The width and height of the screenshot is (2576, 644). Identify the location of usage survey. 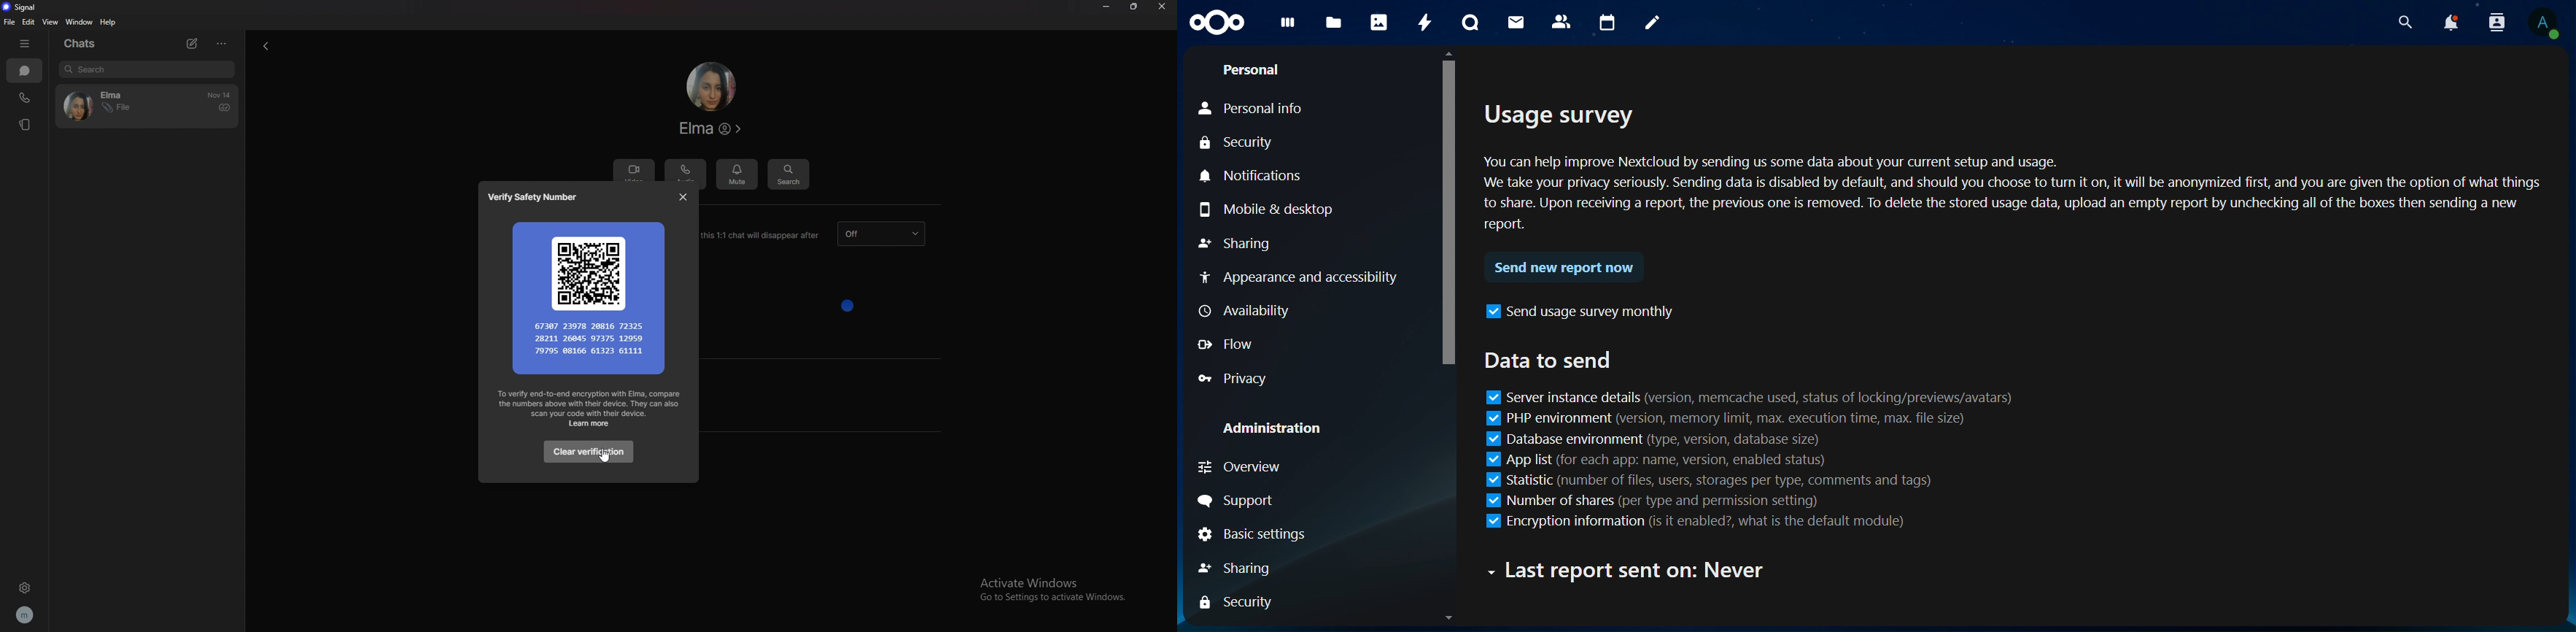
(2019, 174).